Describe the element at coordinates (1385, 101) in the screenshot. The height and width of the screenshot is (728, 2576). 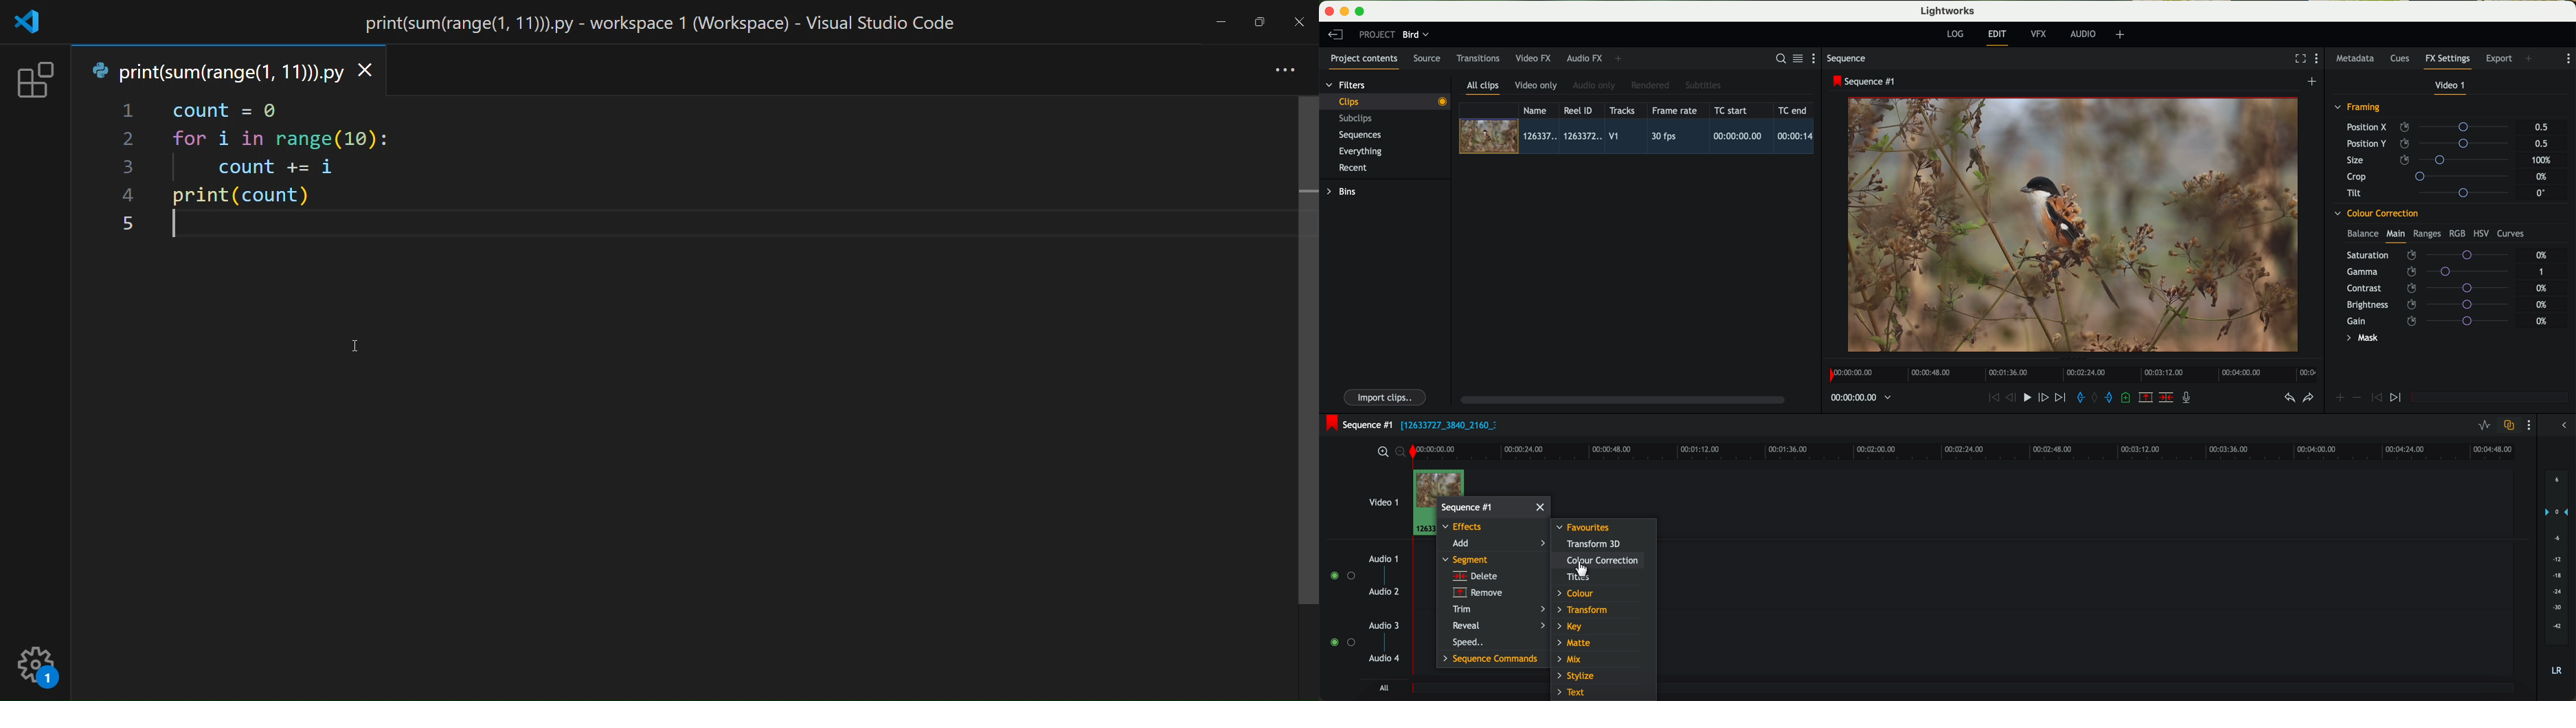
I see `clips` at that location.